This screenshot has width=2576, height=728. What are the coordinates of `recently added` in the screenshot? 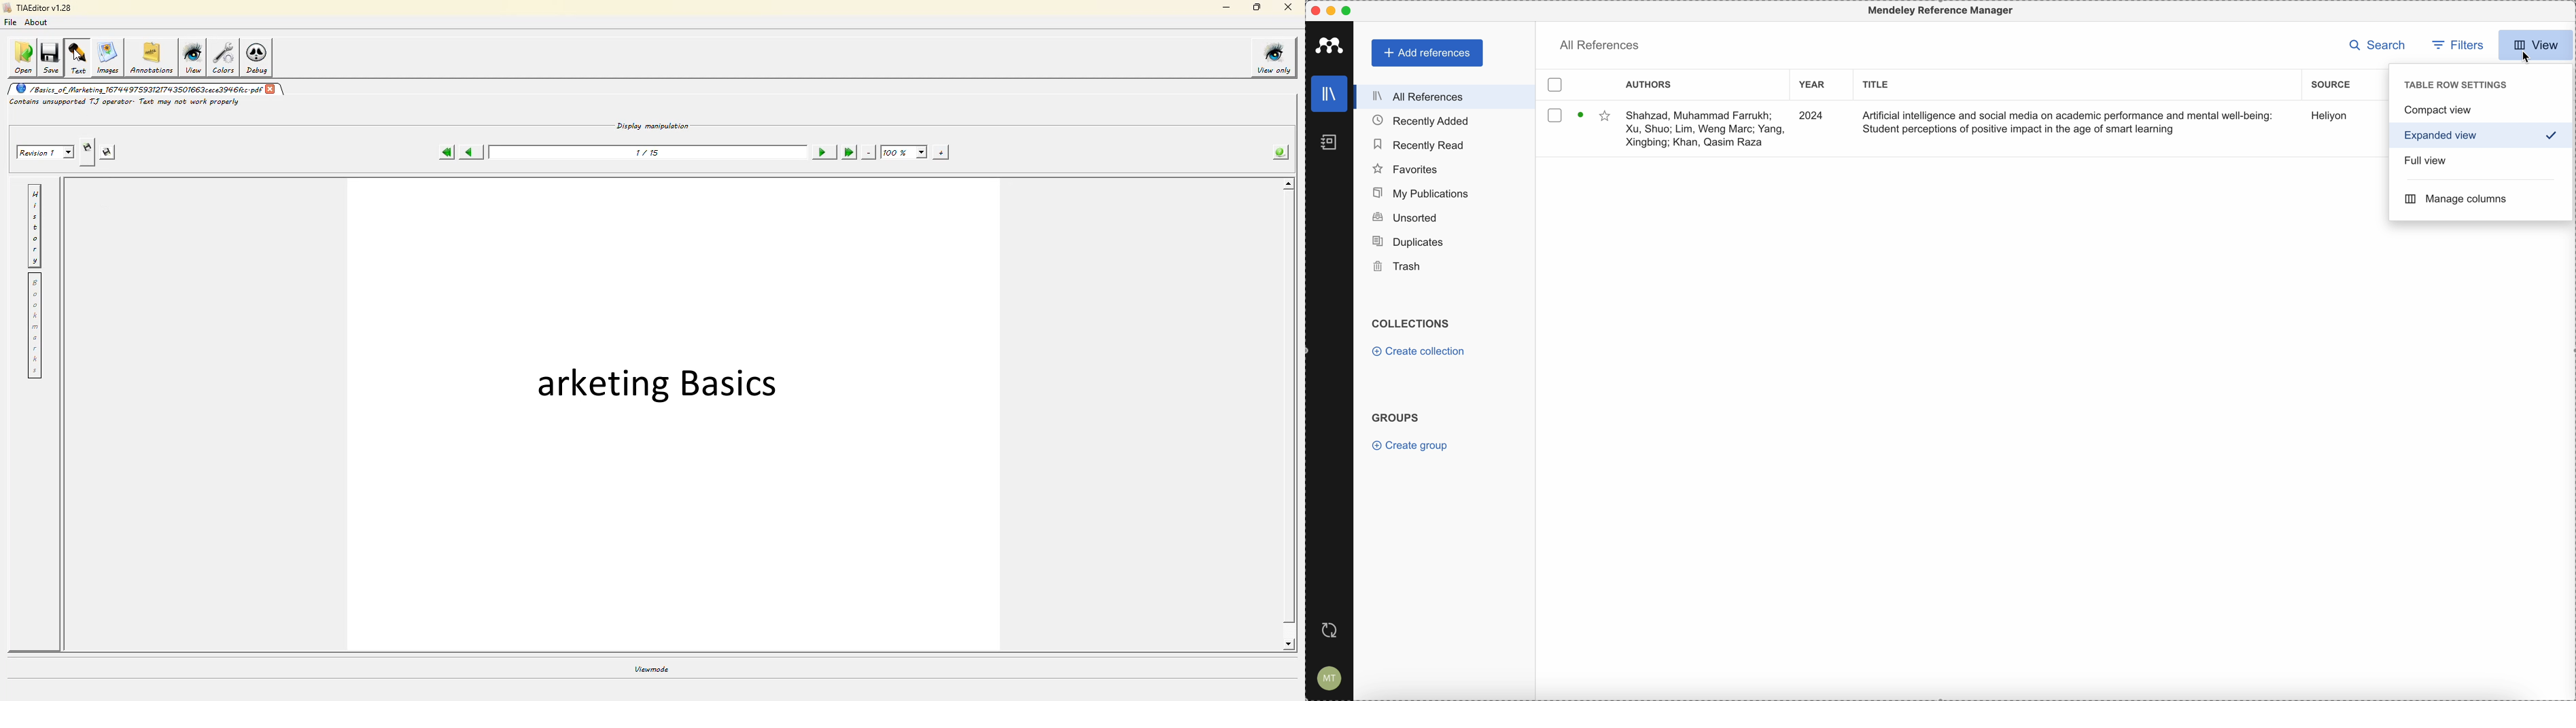 It's located at (1423, 121).